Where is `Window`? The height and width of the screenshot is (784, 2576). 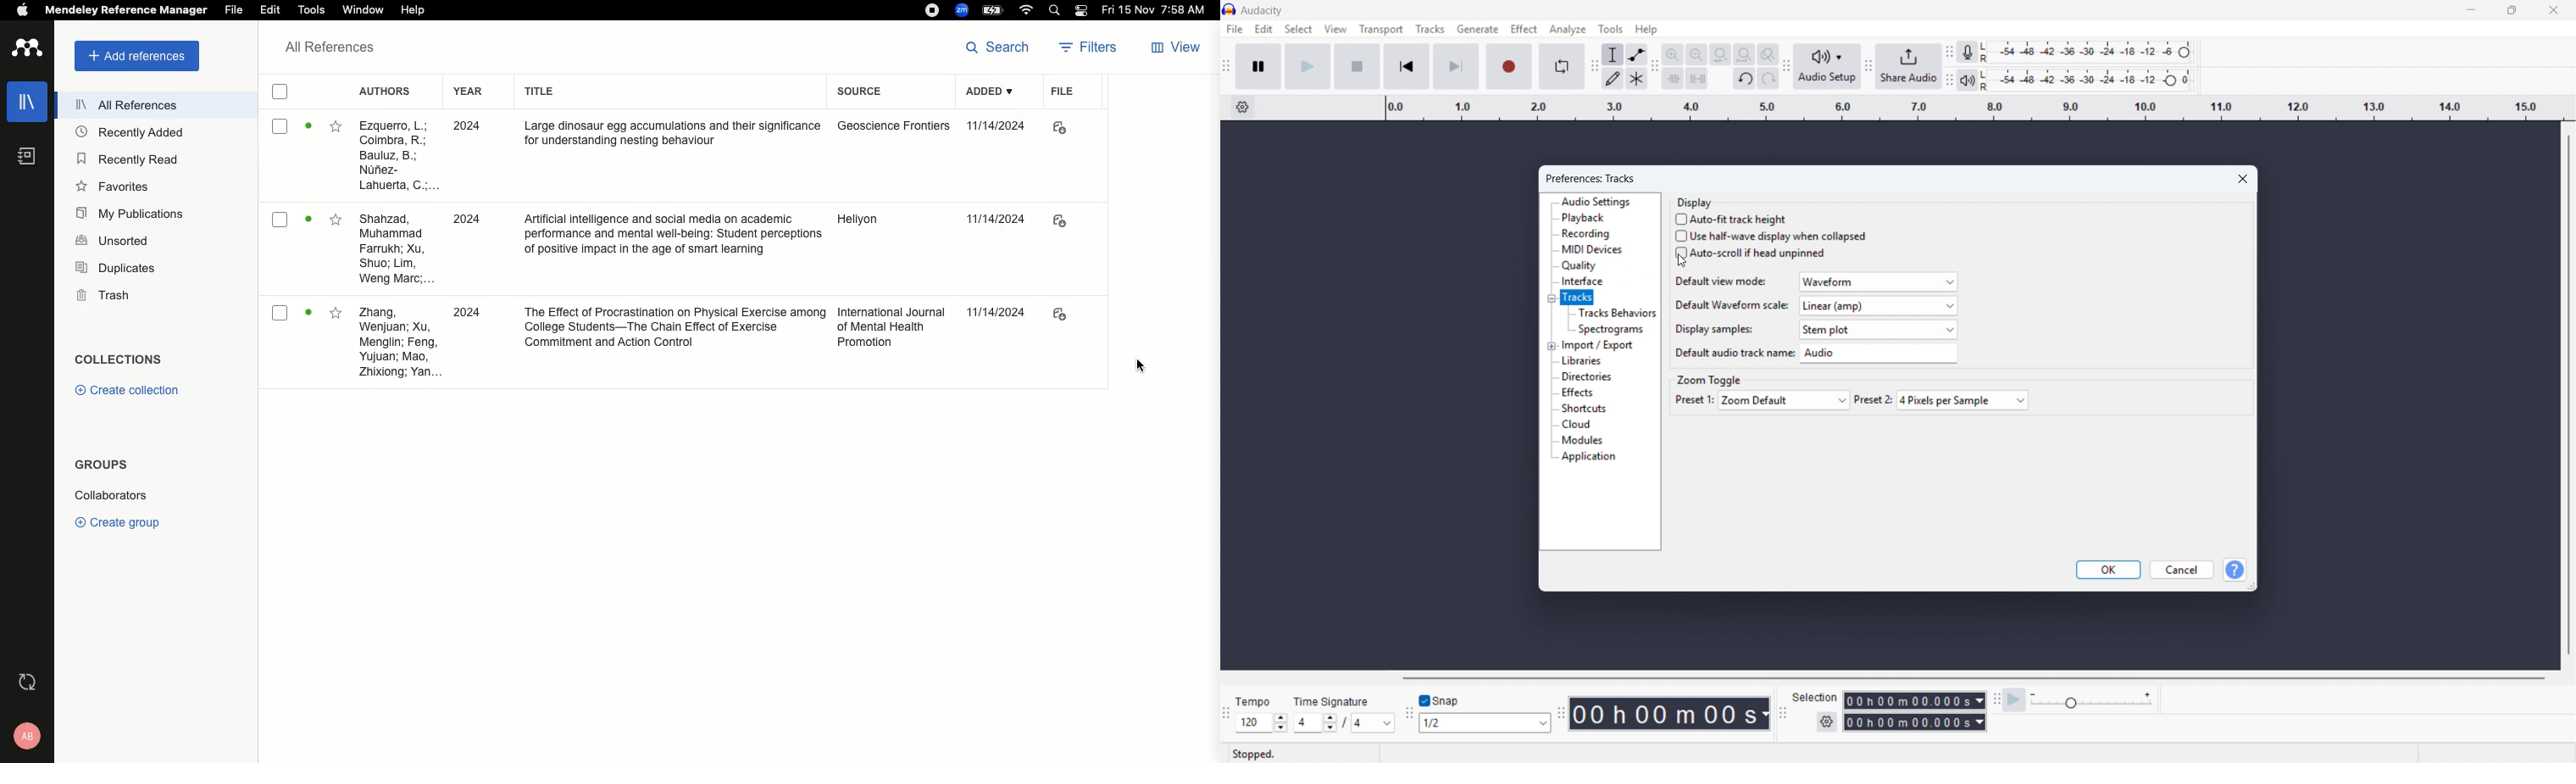 Window is located at coordinates (365, 11).